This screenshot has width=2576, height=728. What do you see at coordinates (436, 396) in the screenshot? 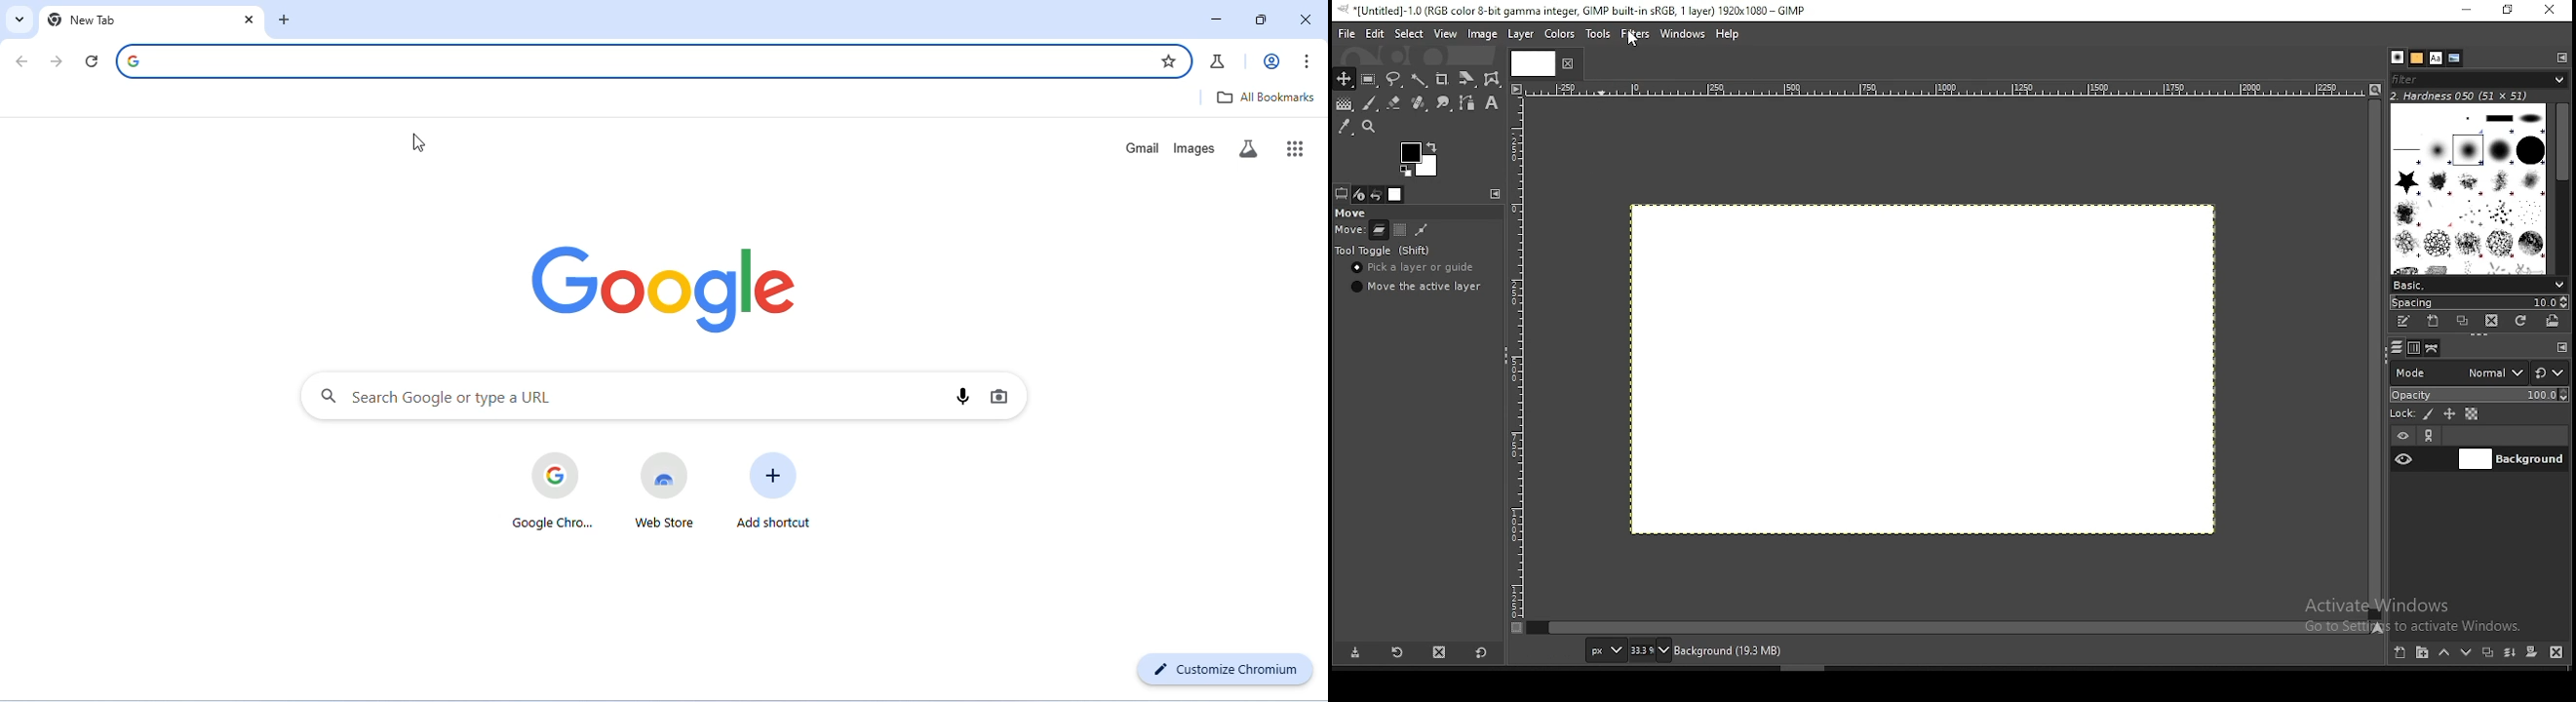
I see `search google or type a URL` at bounding box center [436, 396].